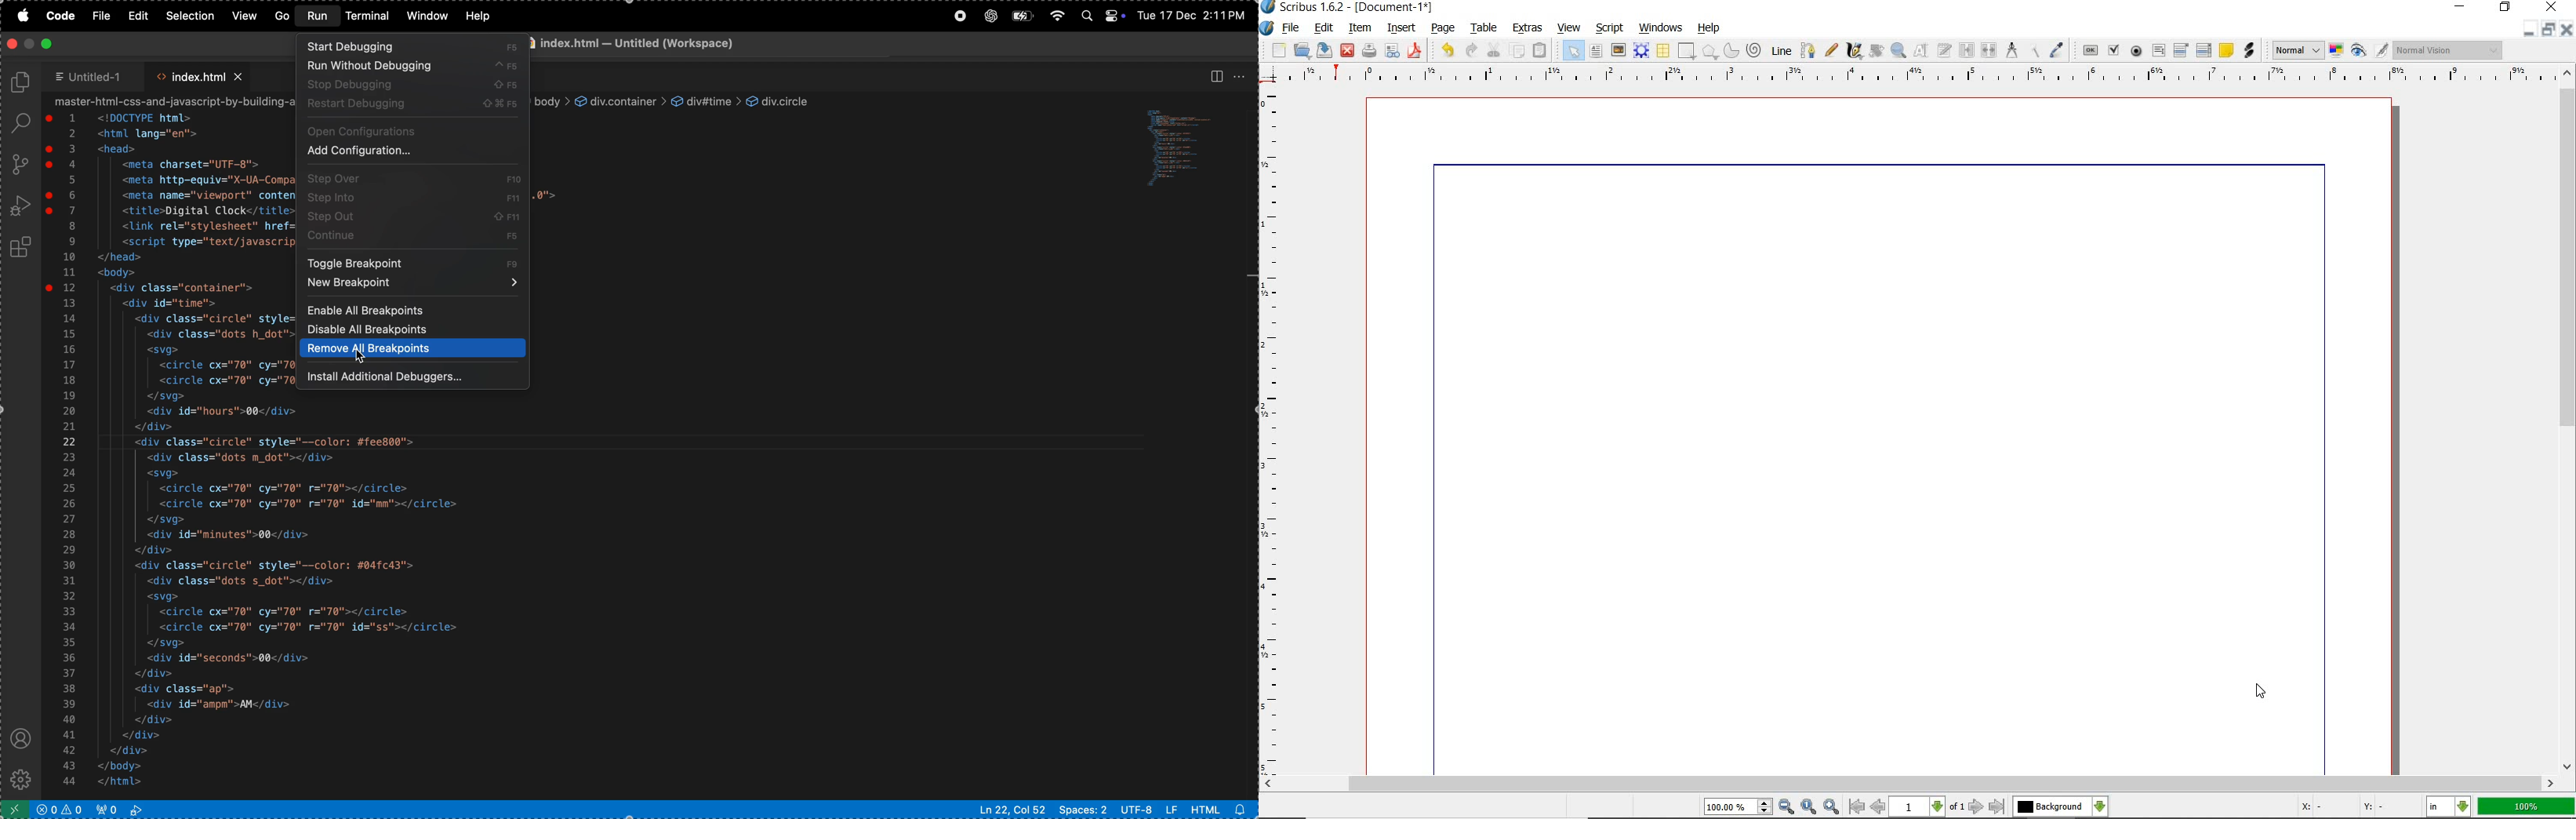  Describe the element at coordinates (1877, 52) in the screenshot. I see `rotate item` at that location.